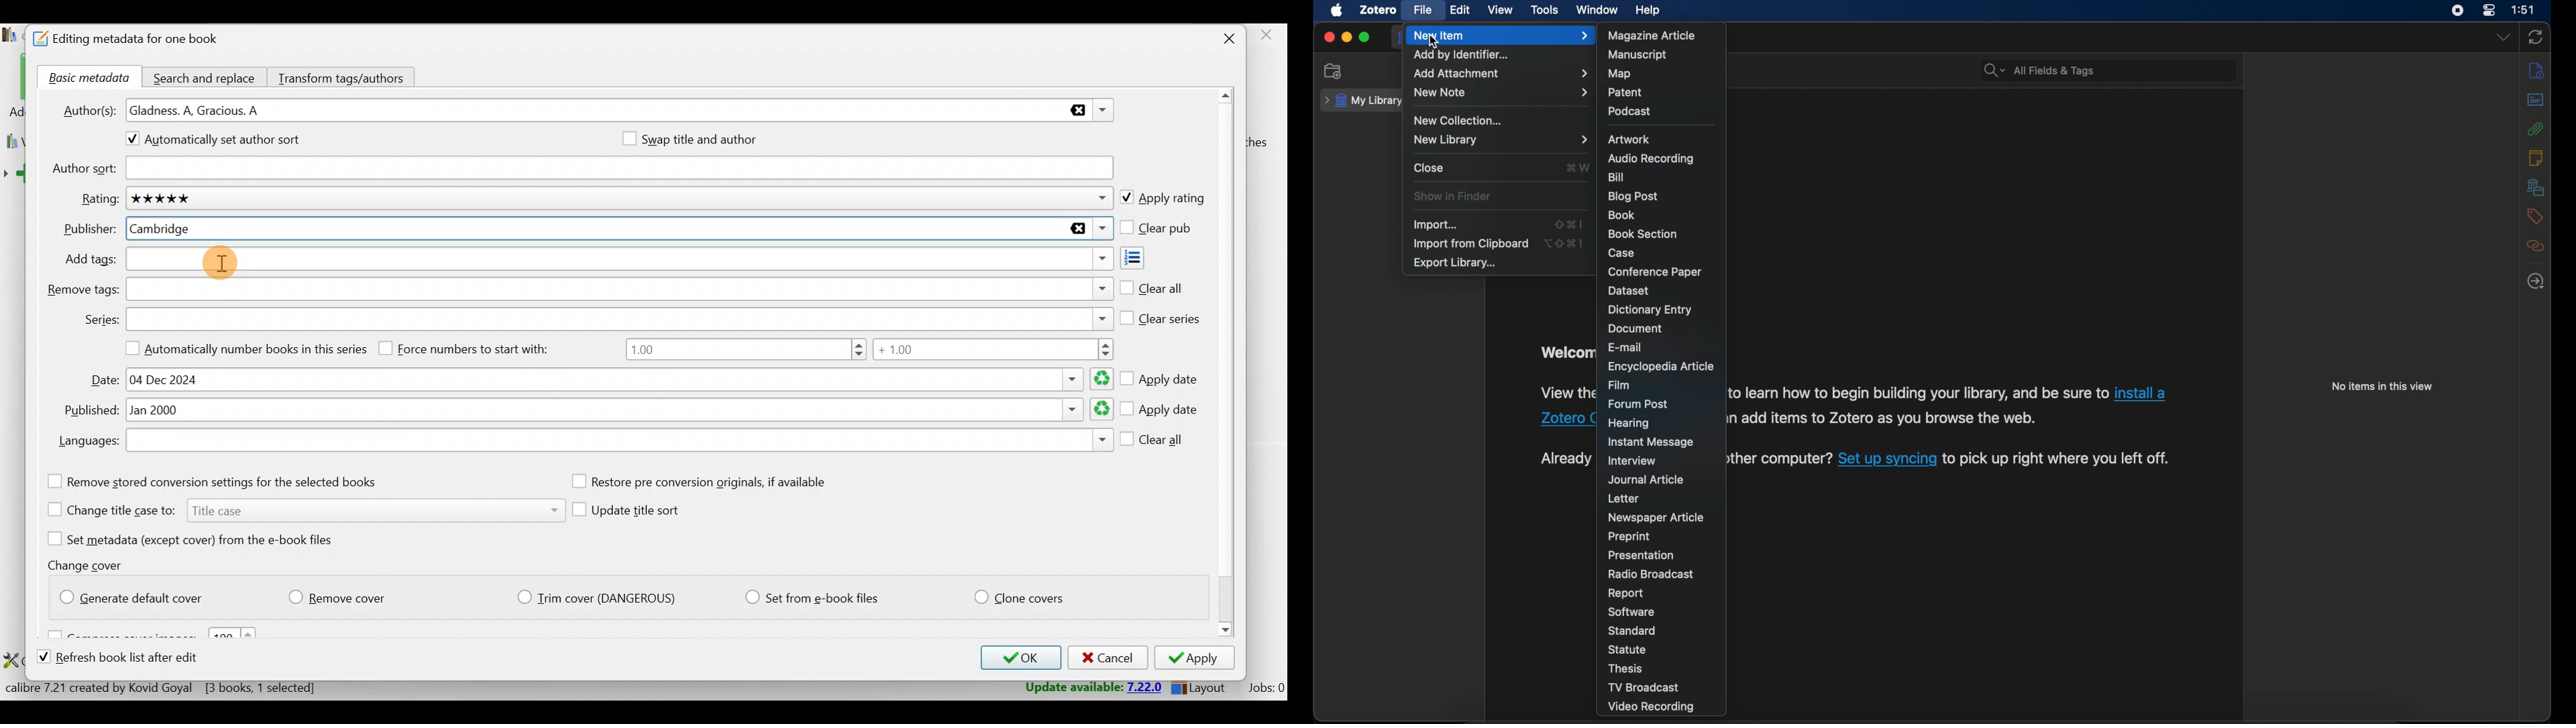 The width and height of the screenshot is (2576, 728). I want to click on Clear all, so click(1152, 286).